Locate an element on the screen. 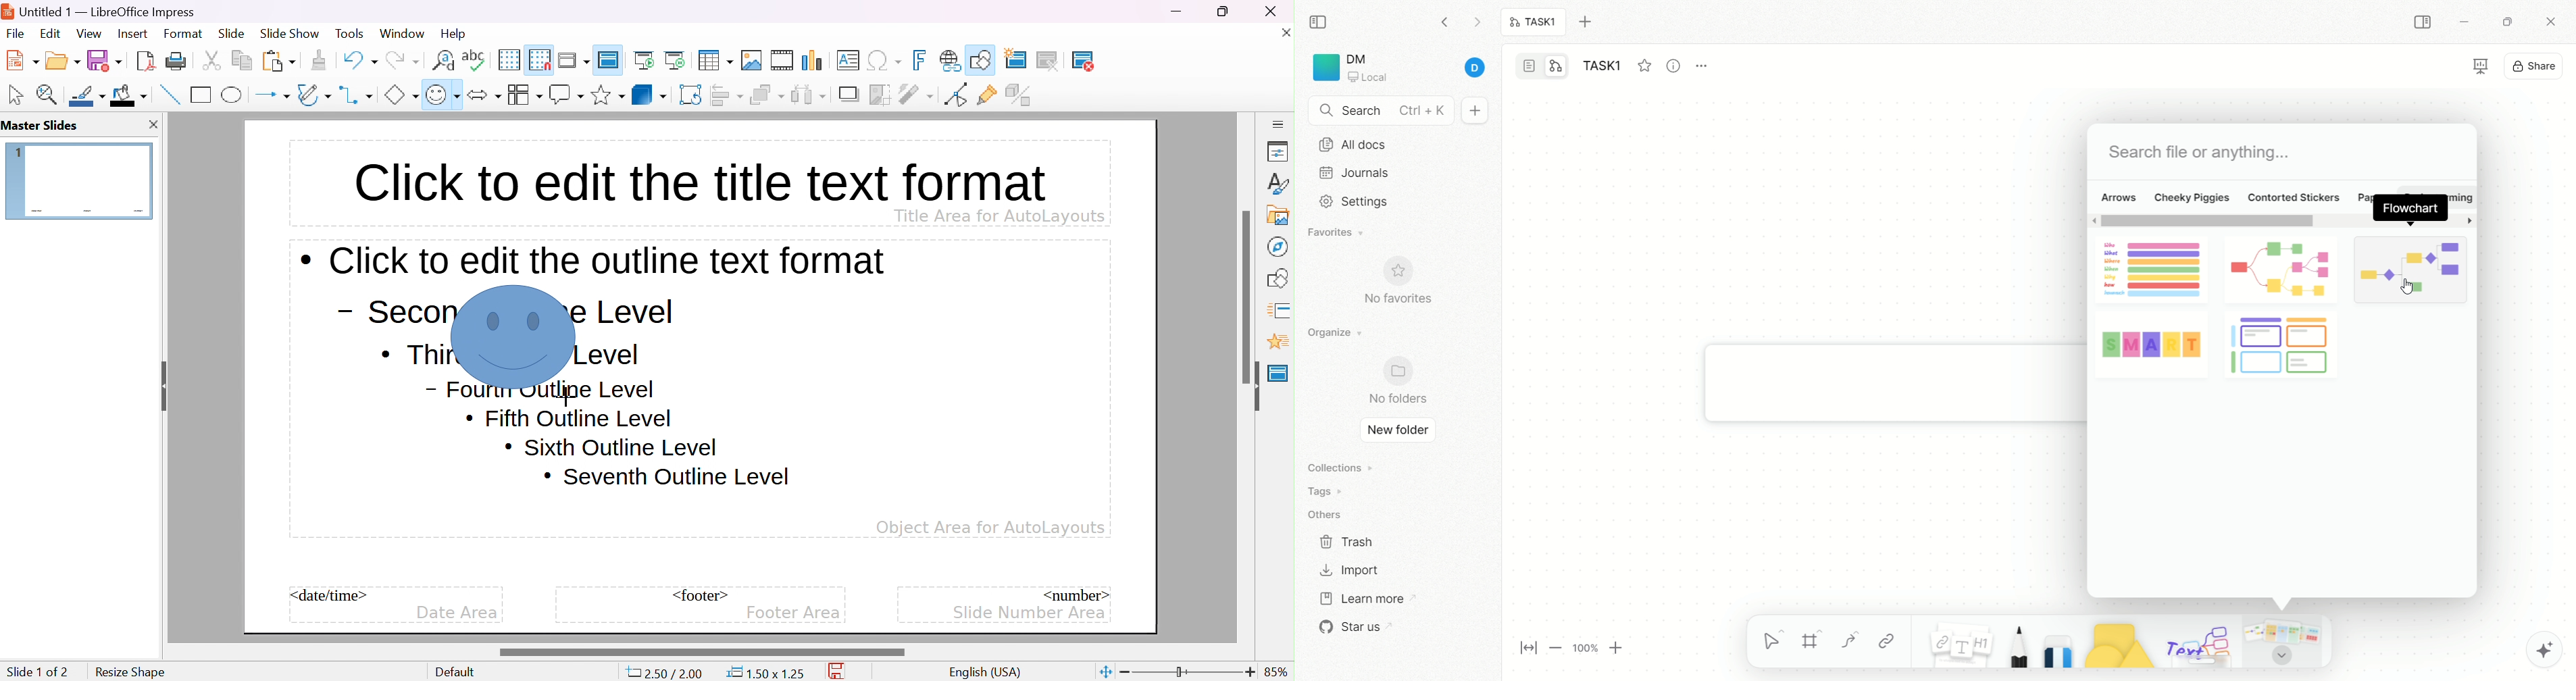 The height and width of the screenshot is (700, 2576). arrange is located at coordinates (767, 95).